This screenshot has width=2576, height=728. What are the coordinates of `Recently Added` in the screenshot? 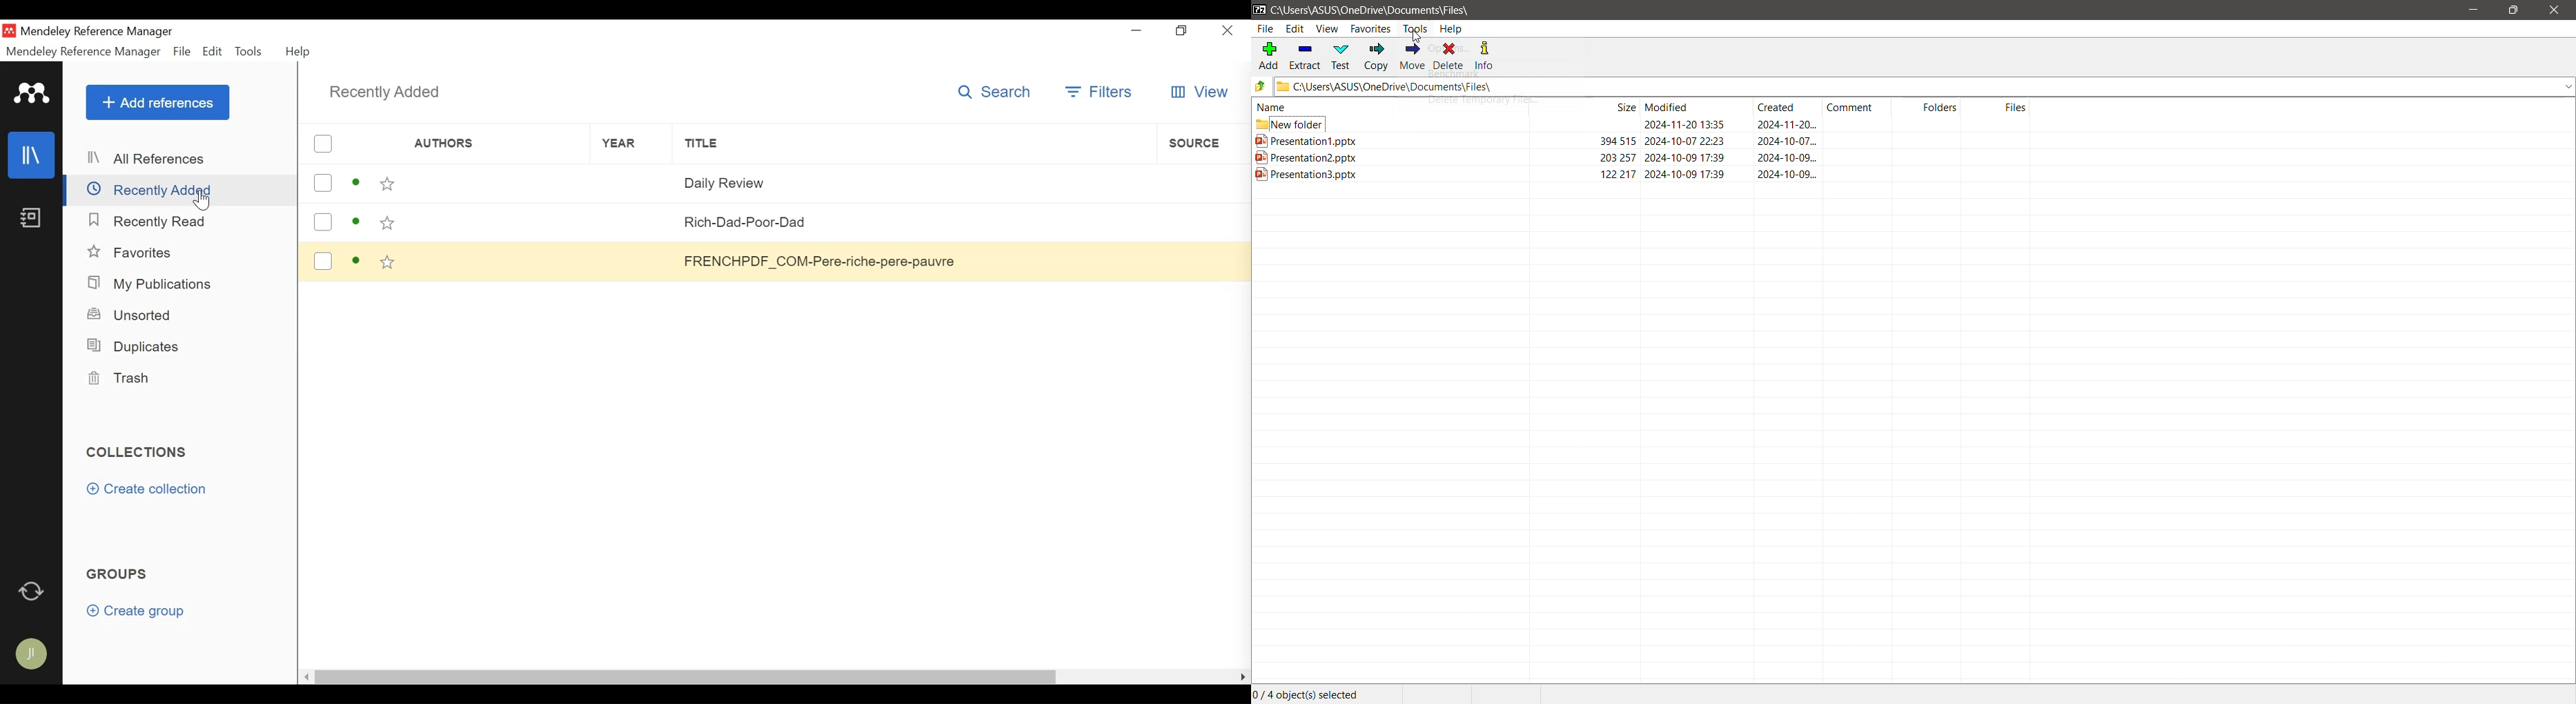 It's located at (385, 92).